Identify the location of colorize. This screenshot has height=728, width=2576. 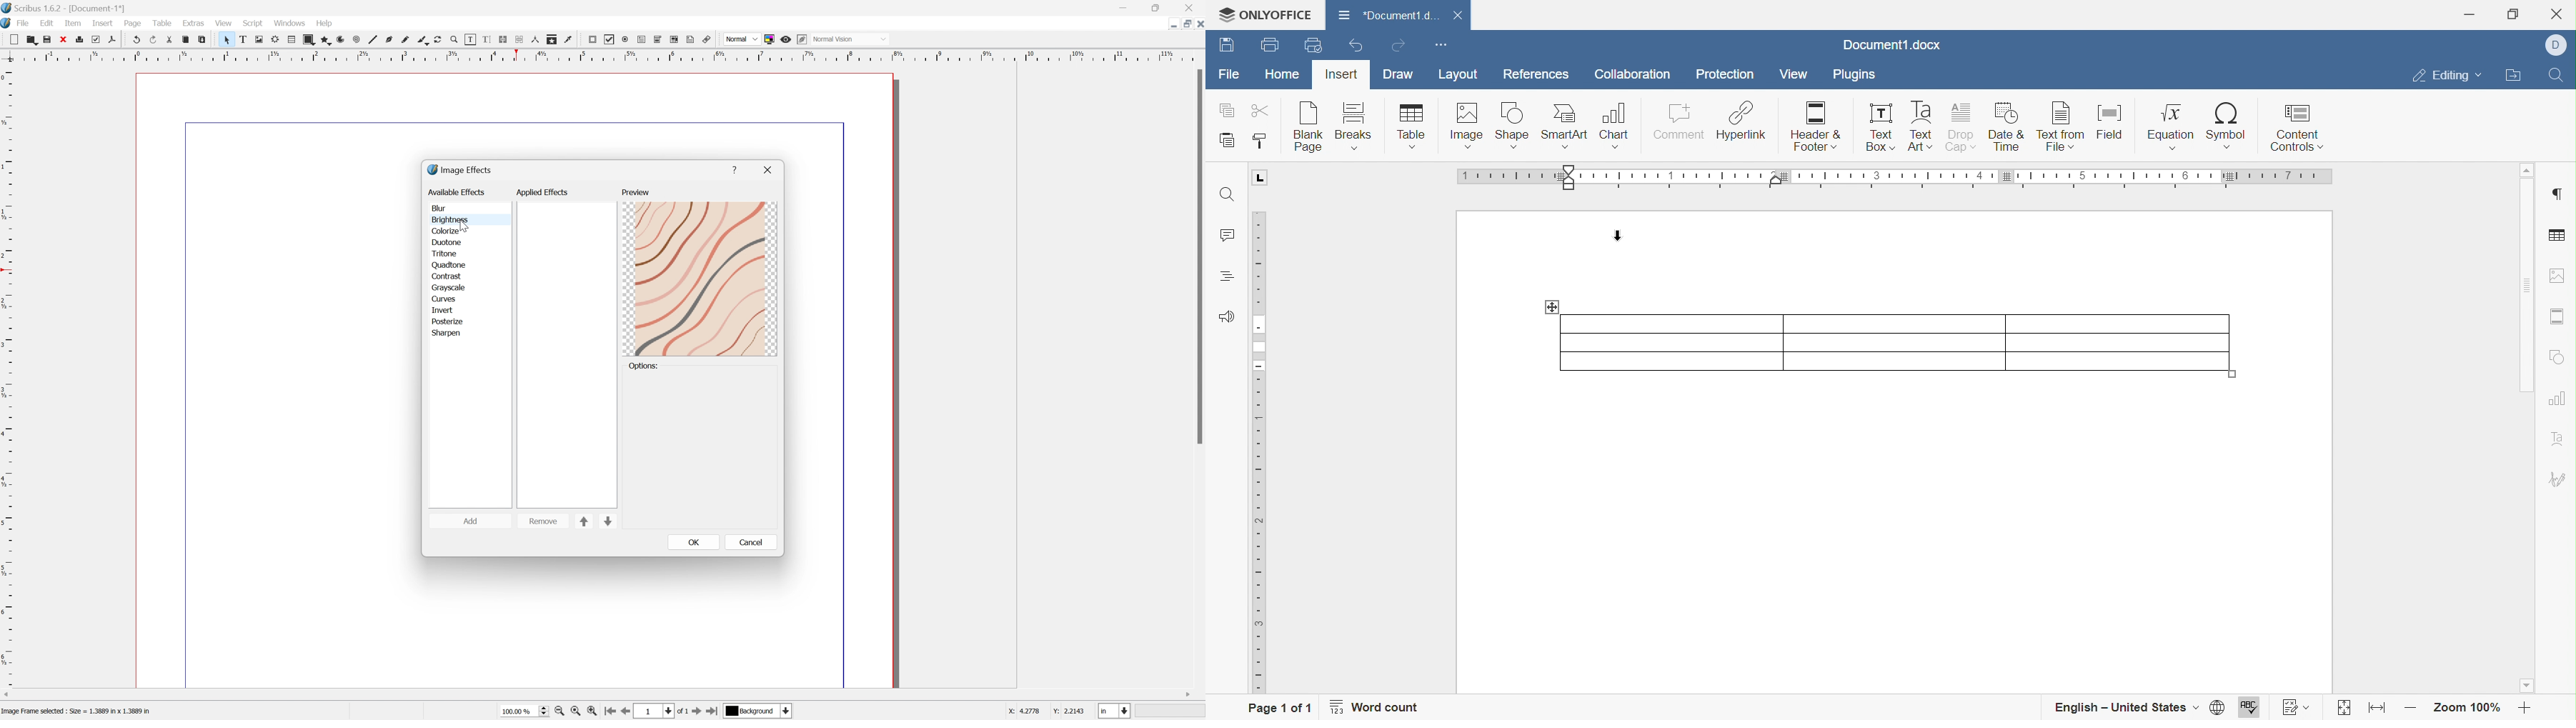
(447, 230).